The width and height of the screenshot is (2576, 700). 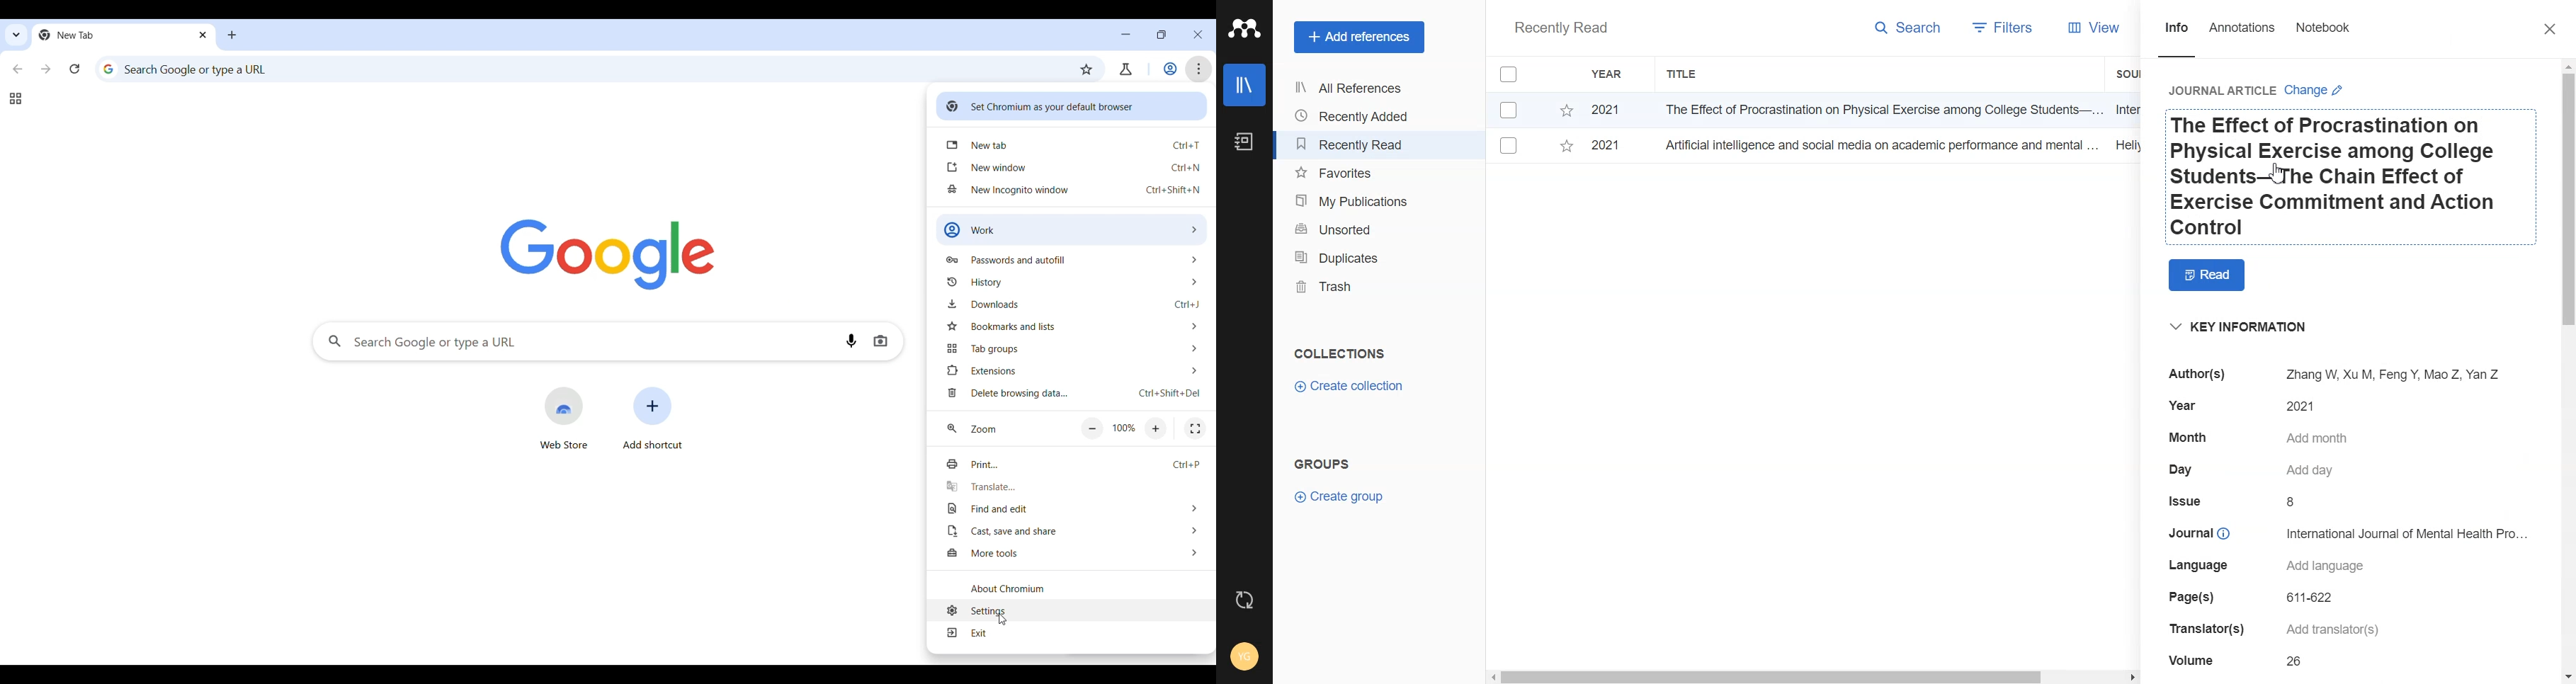 I want to click on Info, so click(x=2177, y=38).